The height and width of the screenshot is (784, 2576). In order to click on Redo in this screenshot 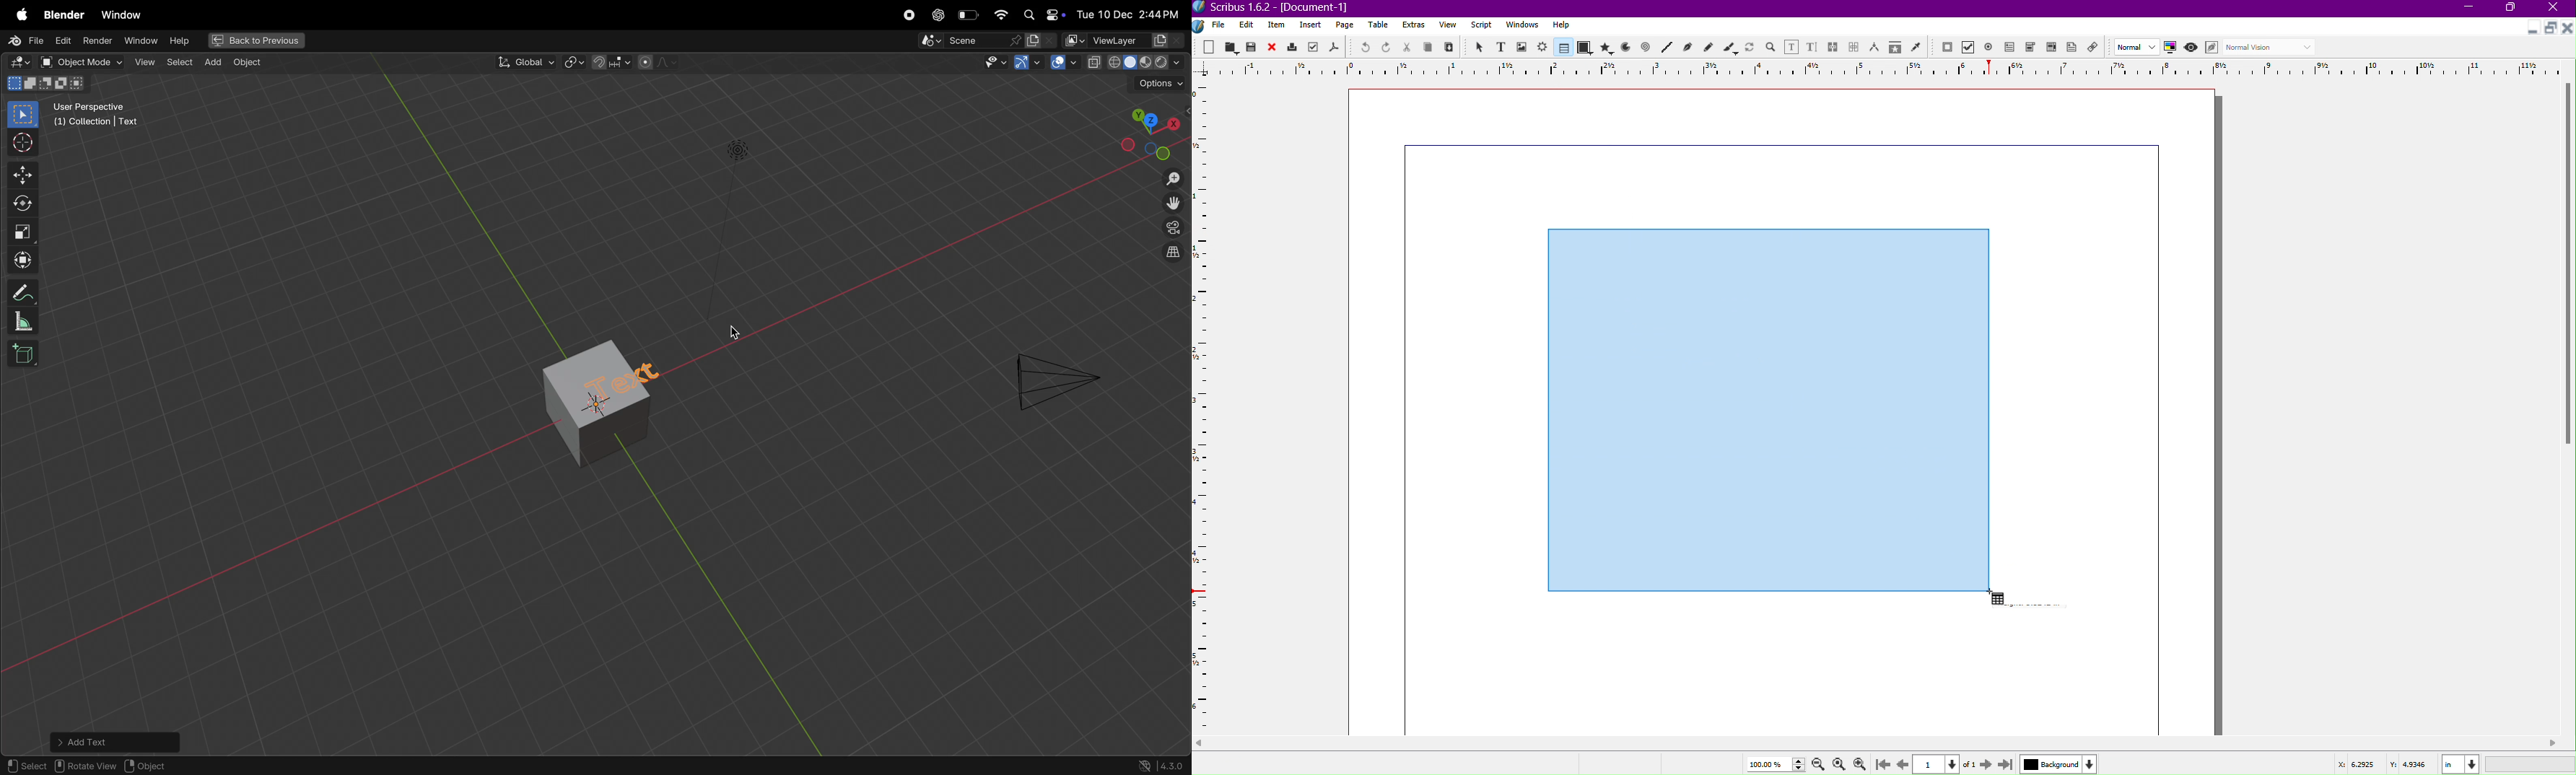, I will do `click(1387, 48)`.